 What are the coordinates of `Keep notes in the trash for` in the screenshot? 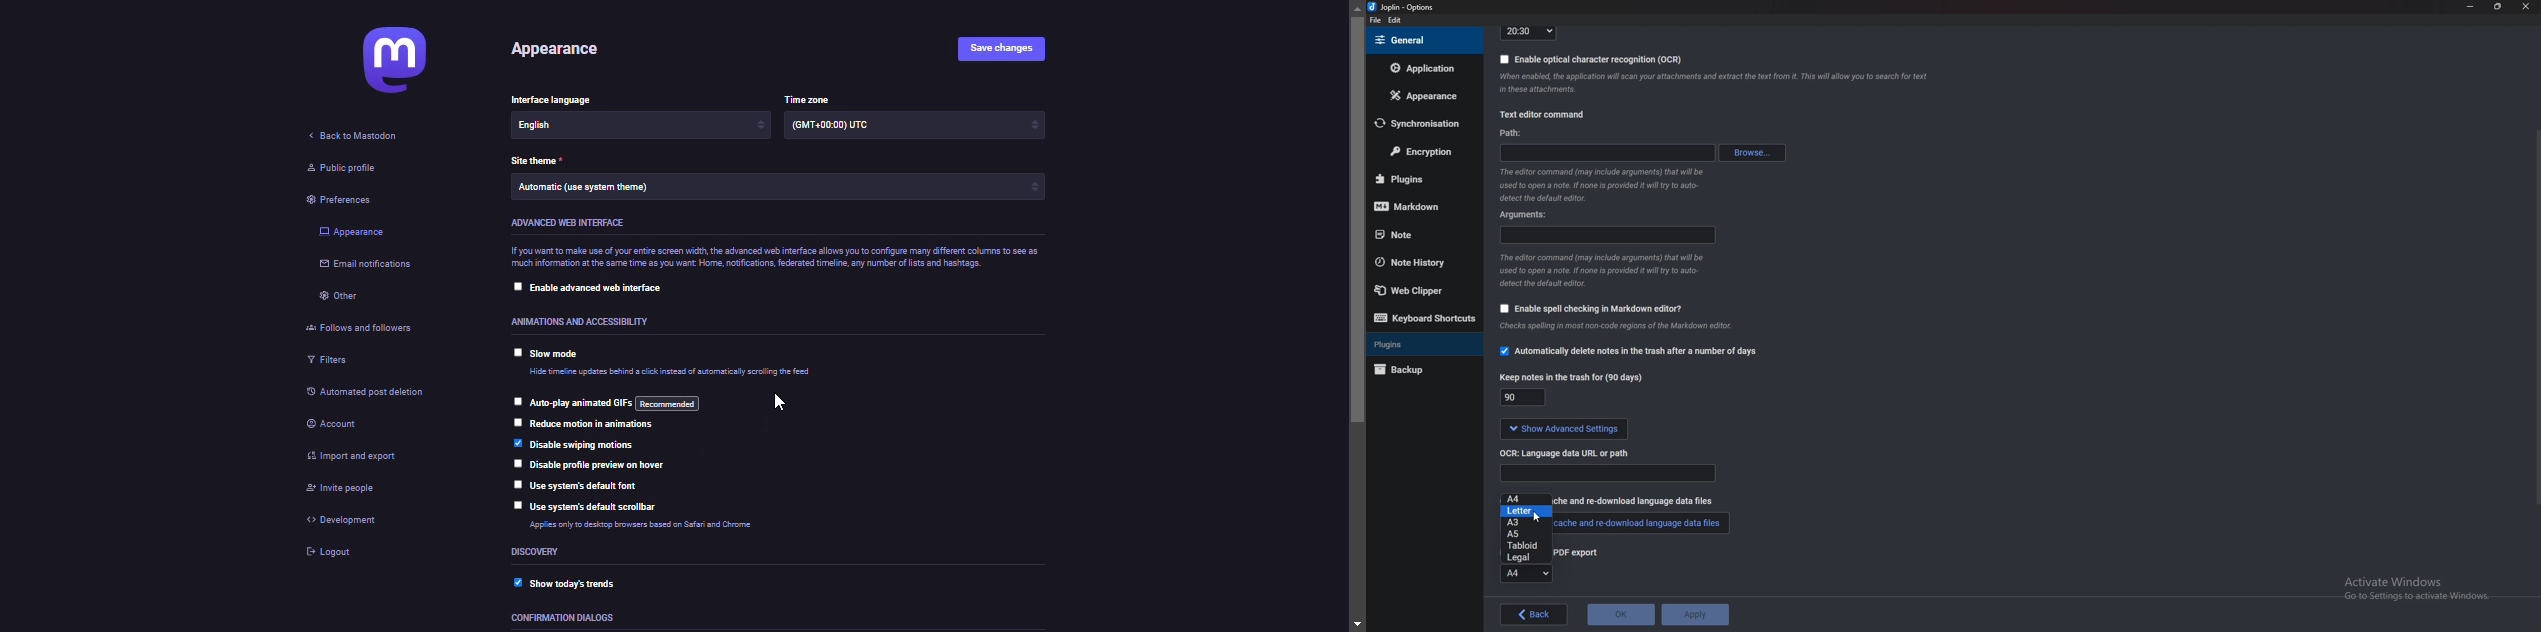 It's located at (1574, 377).